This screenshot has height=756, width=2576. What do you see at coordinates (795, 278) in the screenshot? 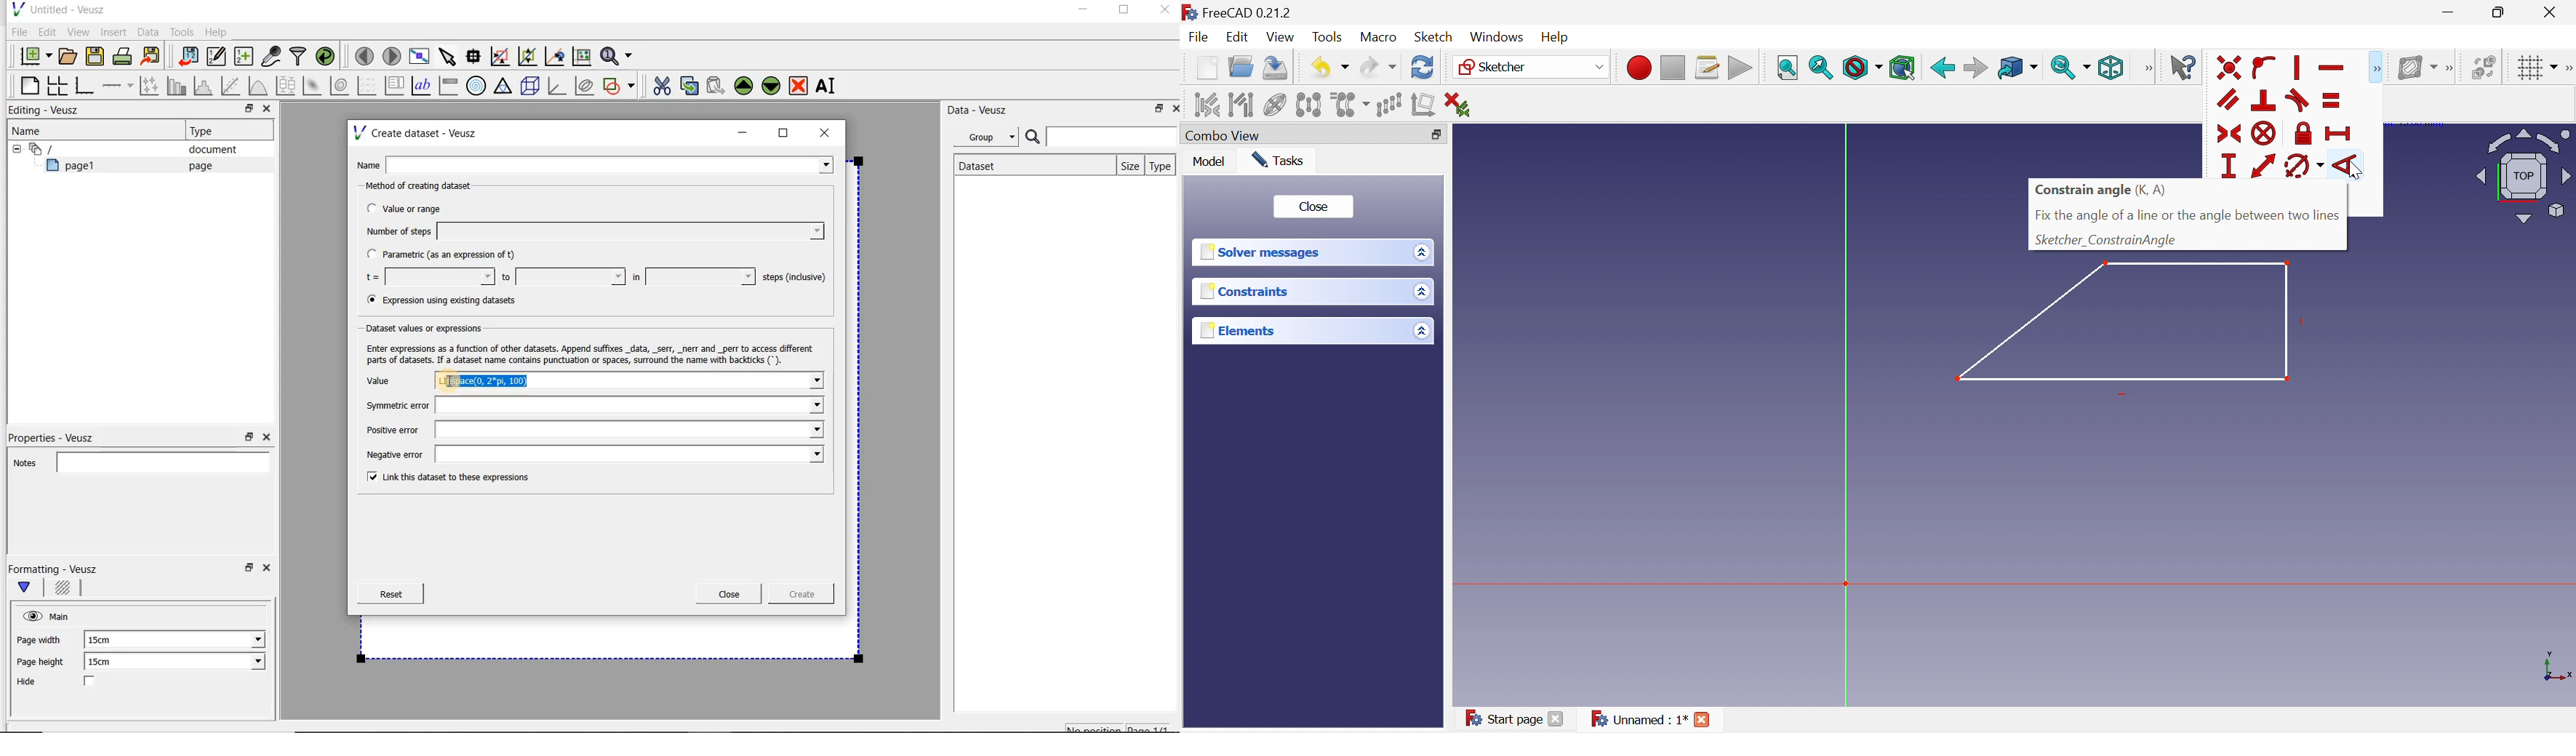
I see `steps (inclusive)` at bounding box center [795, 278].